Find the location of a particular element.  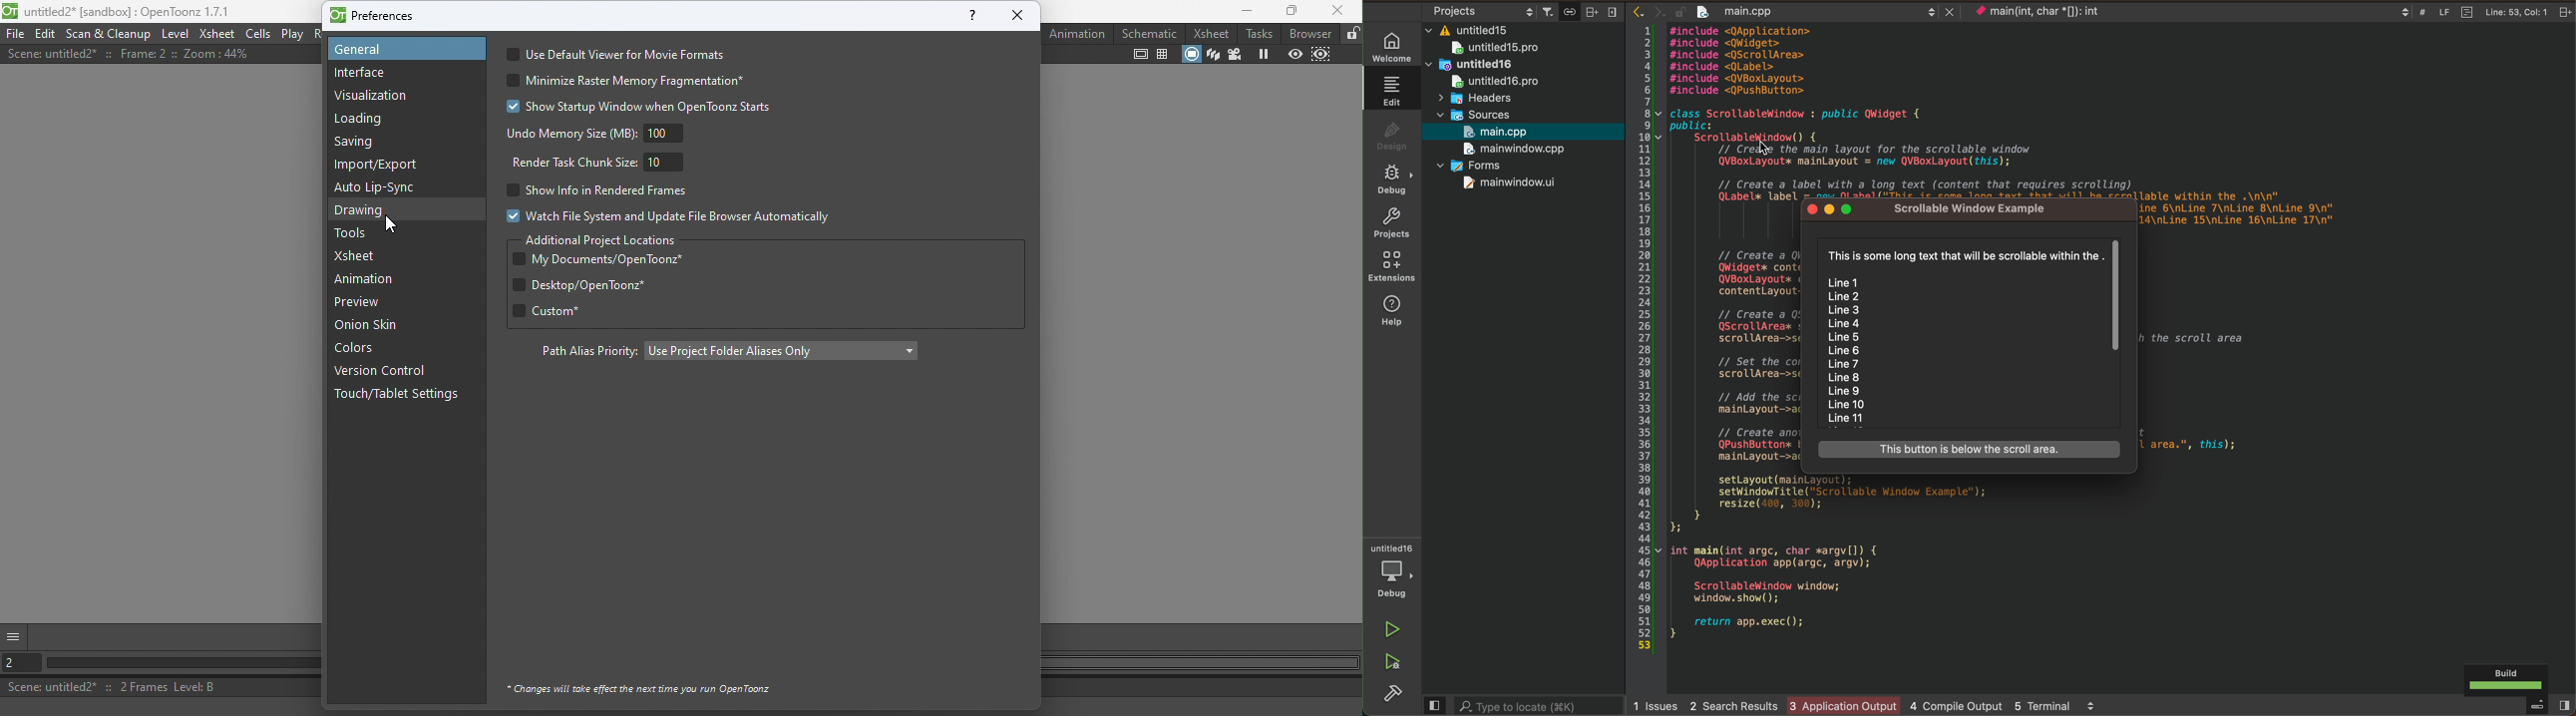

forms is located at coordinates (1485, 167).